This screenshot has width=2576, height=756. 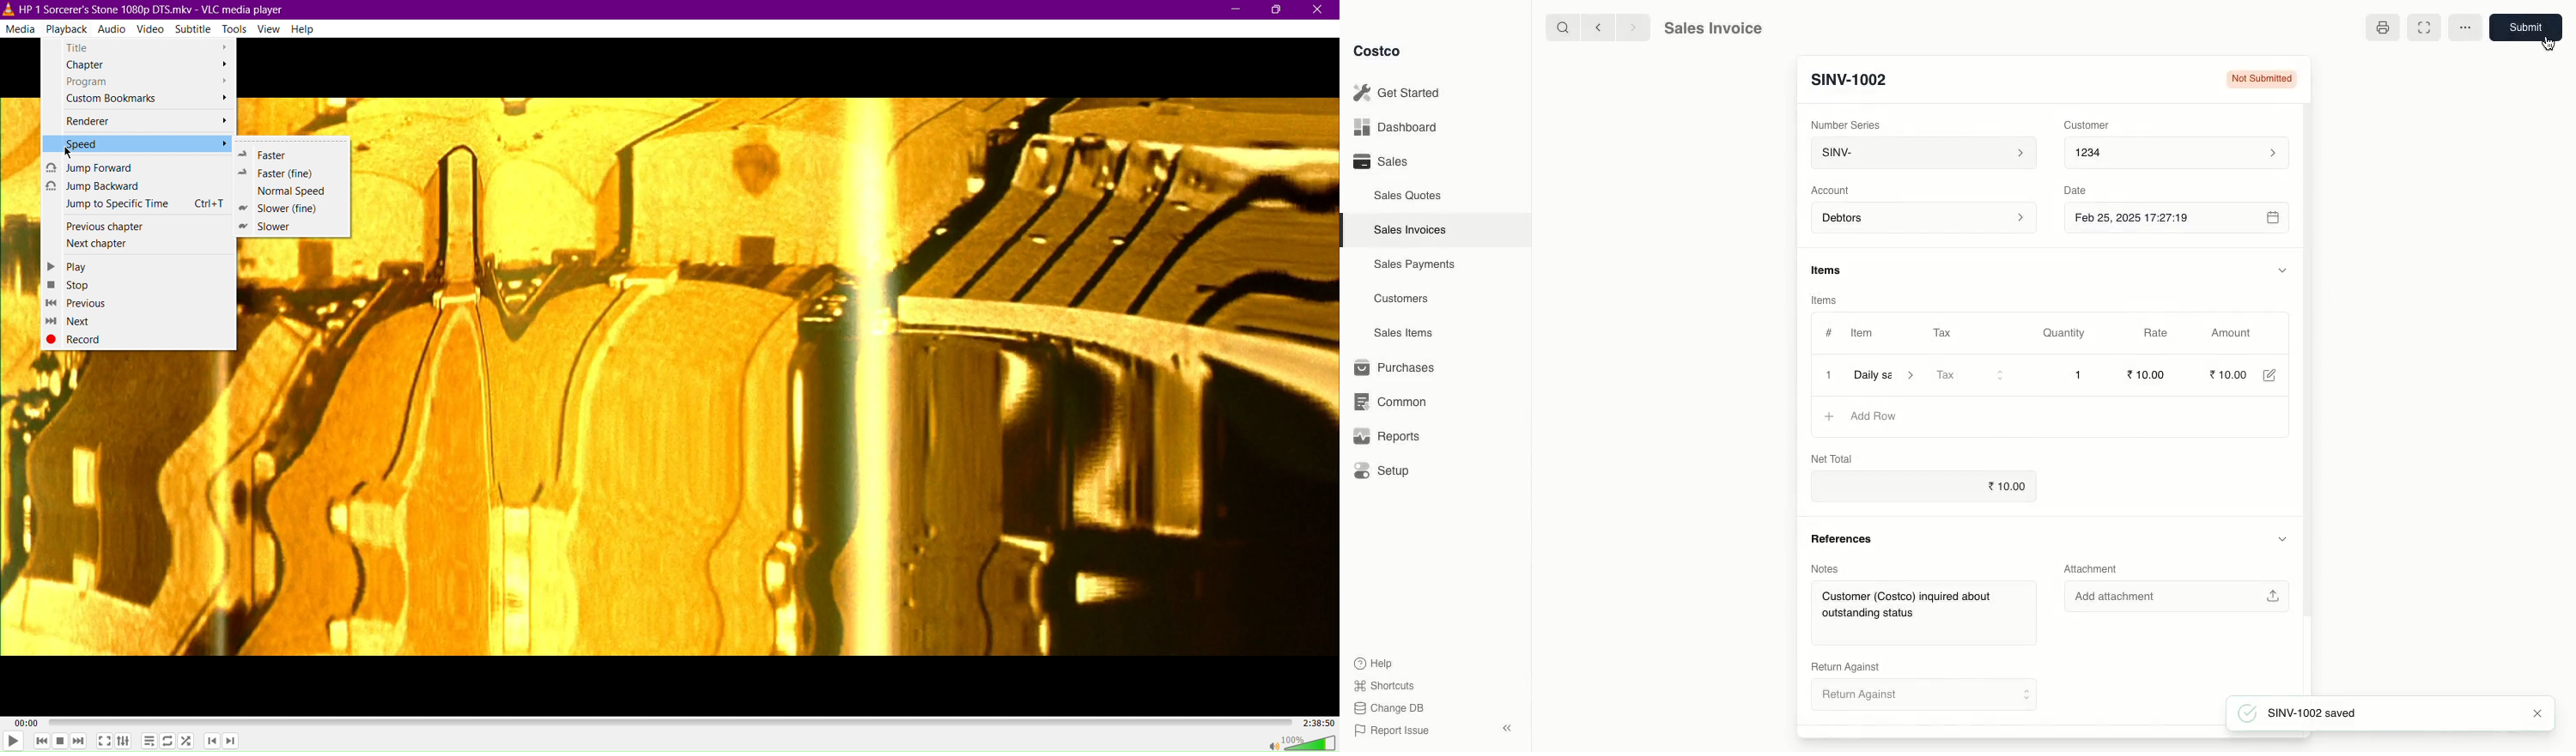 What do you see at coordinates (150, 28) in the screenshot?
I see `Video` at bounding box center [150, 28].